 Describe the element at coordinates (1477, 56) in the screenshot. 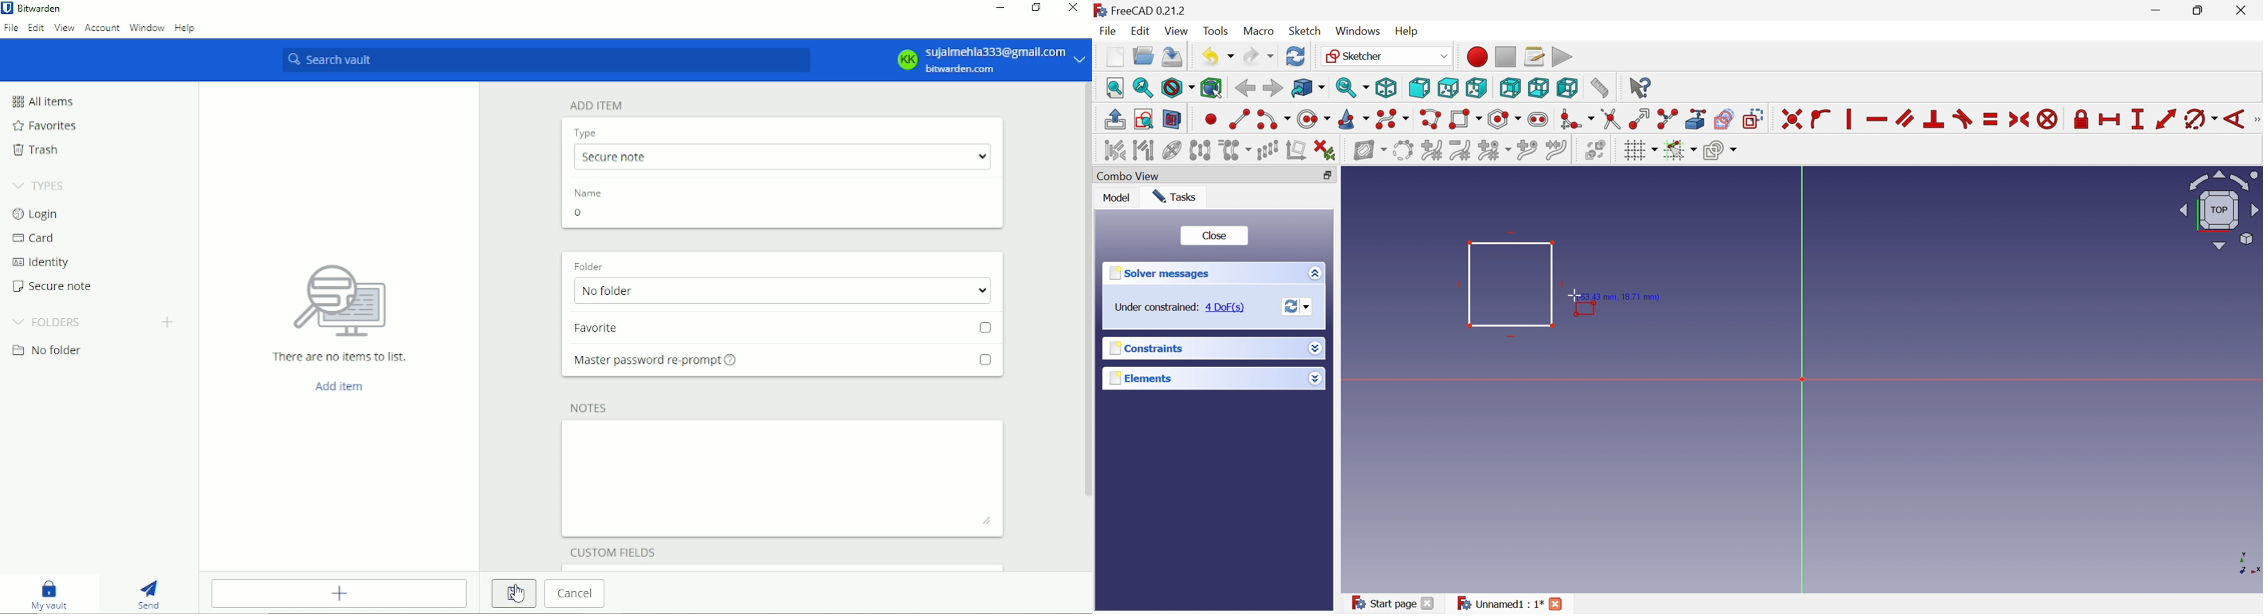

I see `Macro recording...` at that location.